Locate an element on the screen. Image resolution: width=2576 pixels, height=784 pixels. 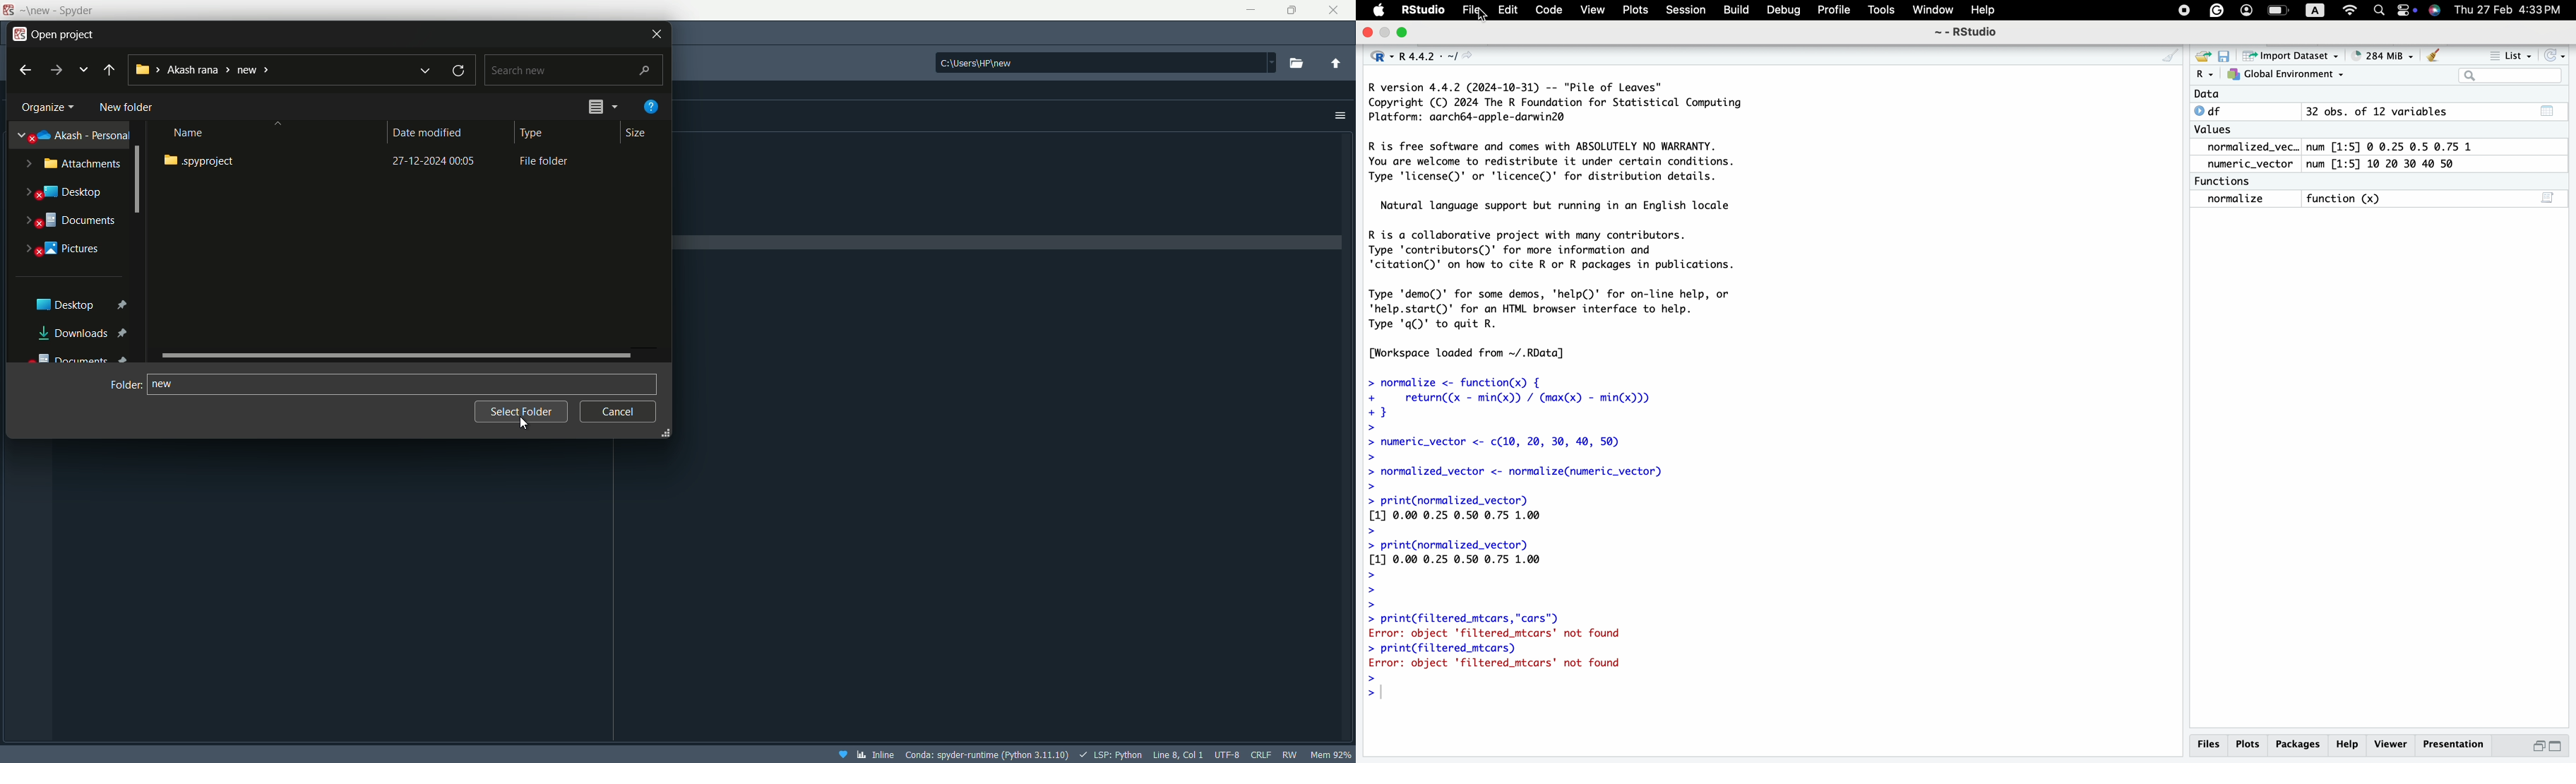
num [1:5] 10 20 30 40 50 is located at coordinates (2390, 164).